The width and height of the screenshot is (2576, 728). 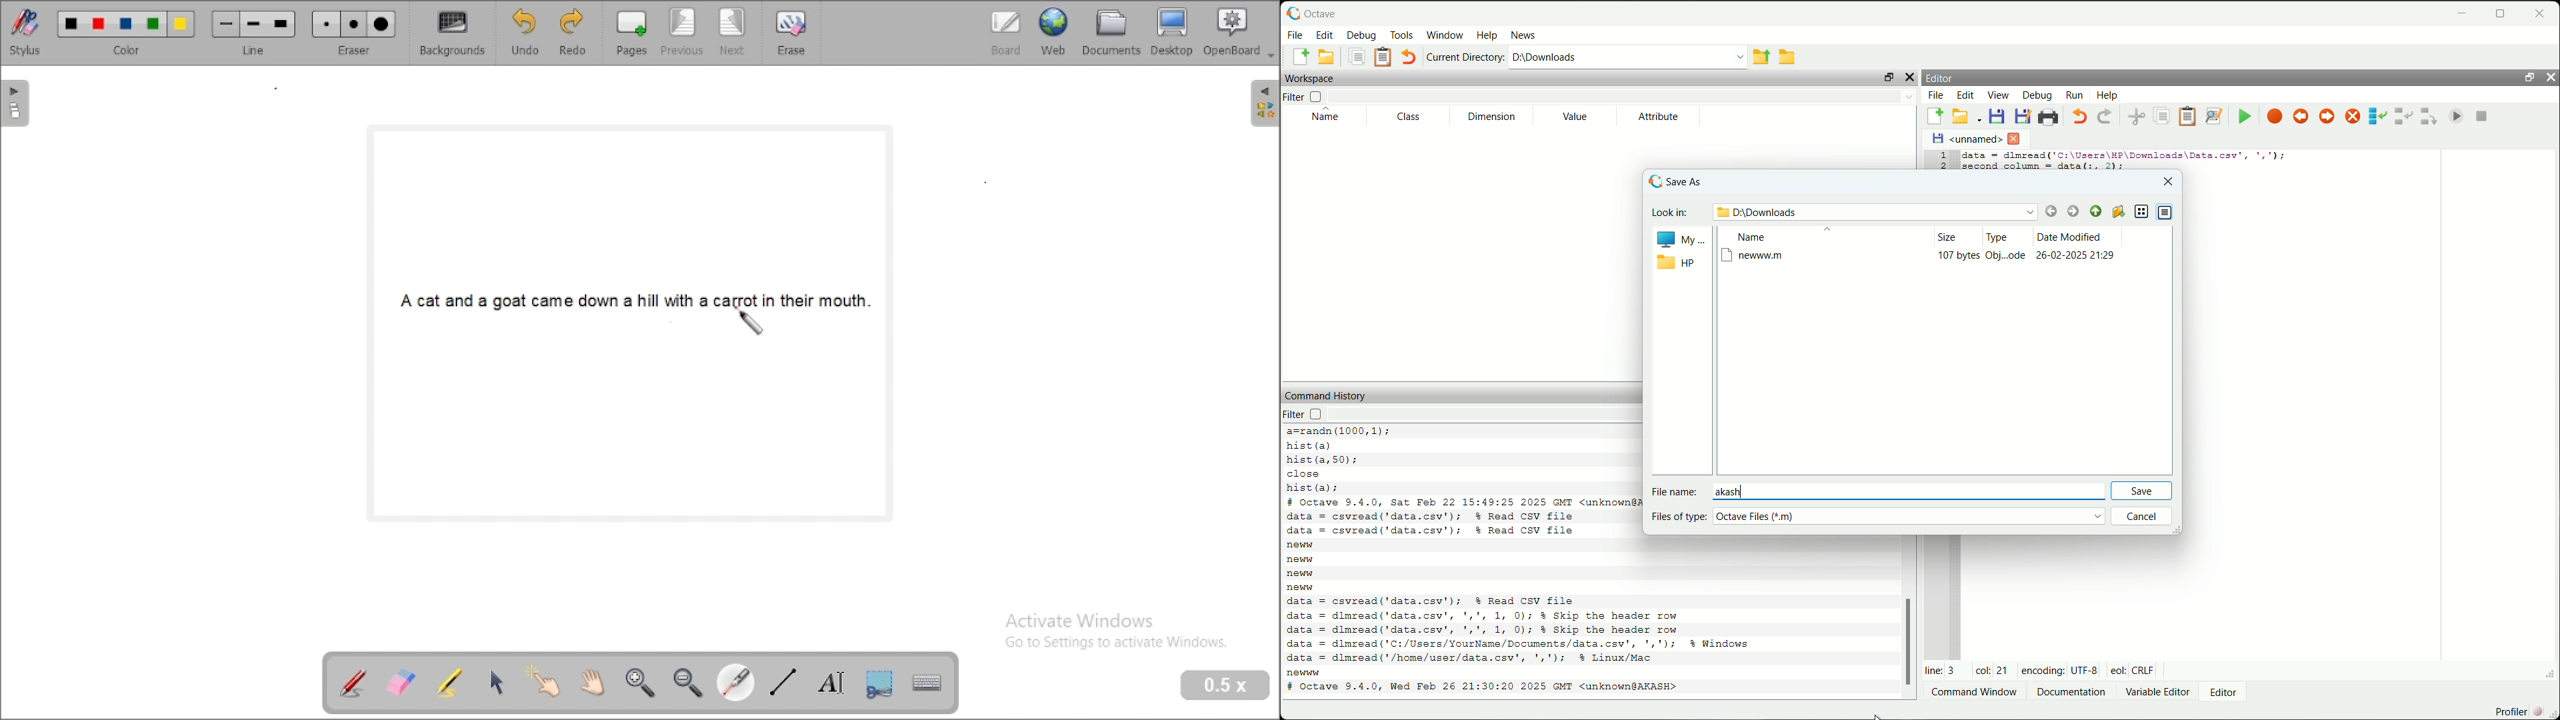 What do you see at coordinates (496, 683) in the screenshot?
I see `select and modify objects` at bounding box center [496, 683].